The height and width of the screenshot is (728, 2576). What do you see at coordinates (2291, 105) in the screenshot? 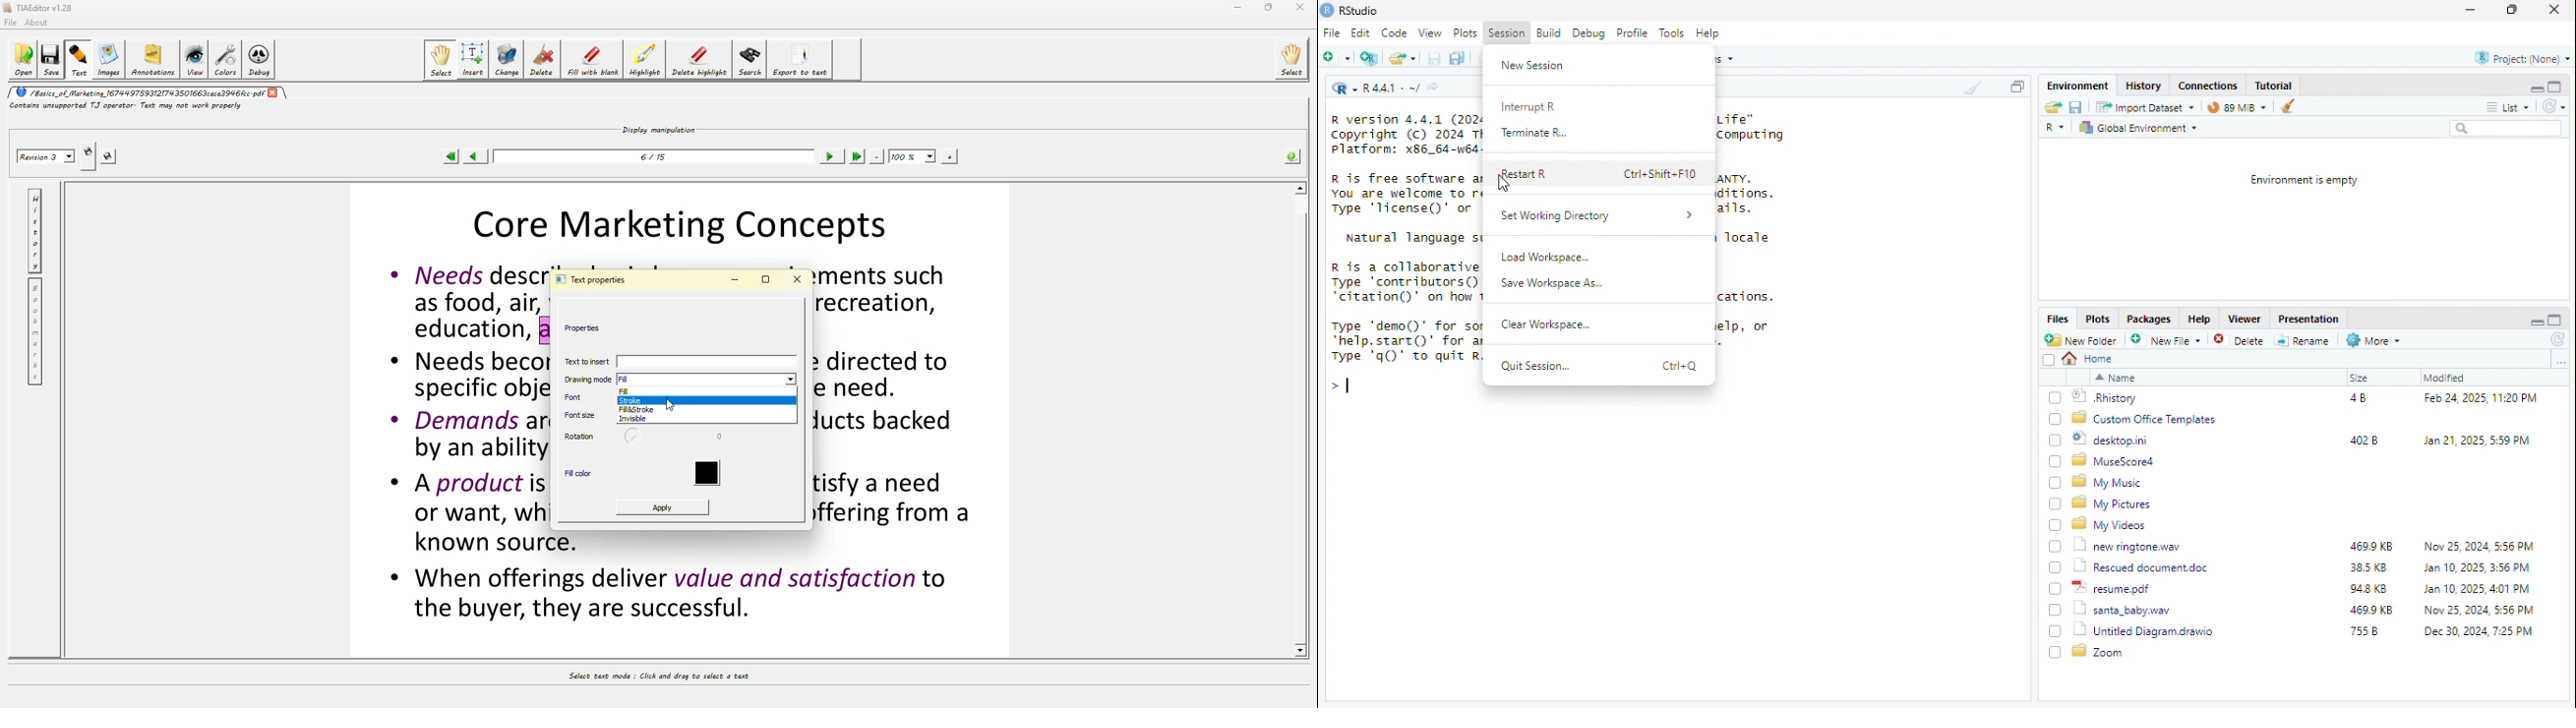
I see `clean` at bounding box center [2291, 105].